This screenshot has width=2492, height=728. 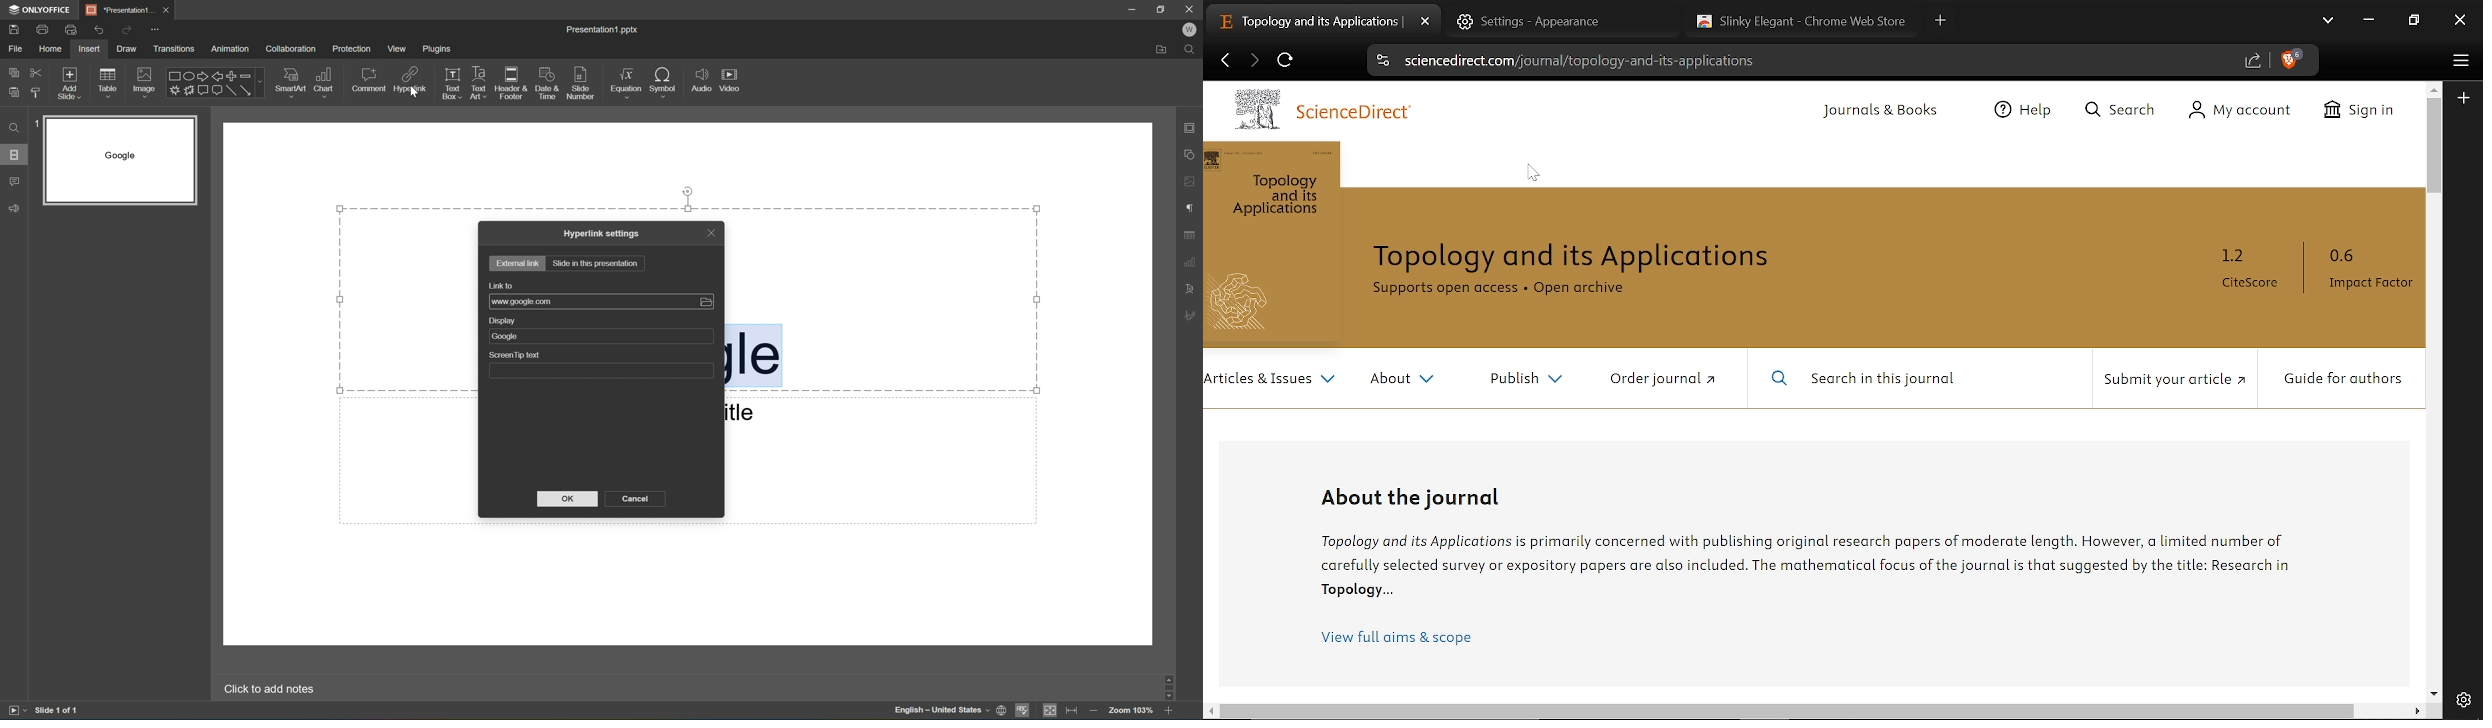 I want to click on Shape settings, so click(x=1191, y=155).